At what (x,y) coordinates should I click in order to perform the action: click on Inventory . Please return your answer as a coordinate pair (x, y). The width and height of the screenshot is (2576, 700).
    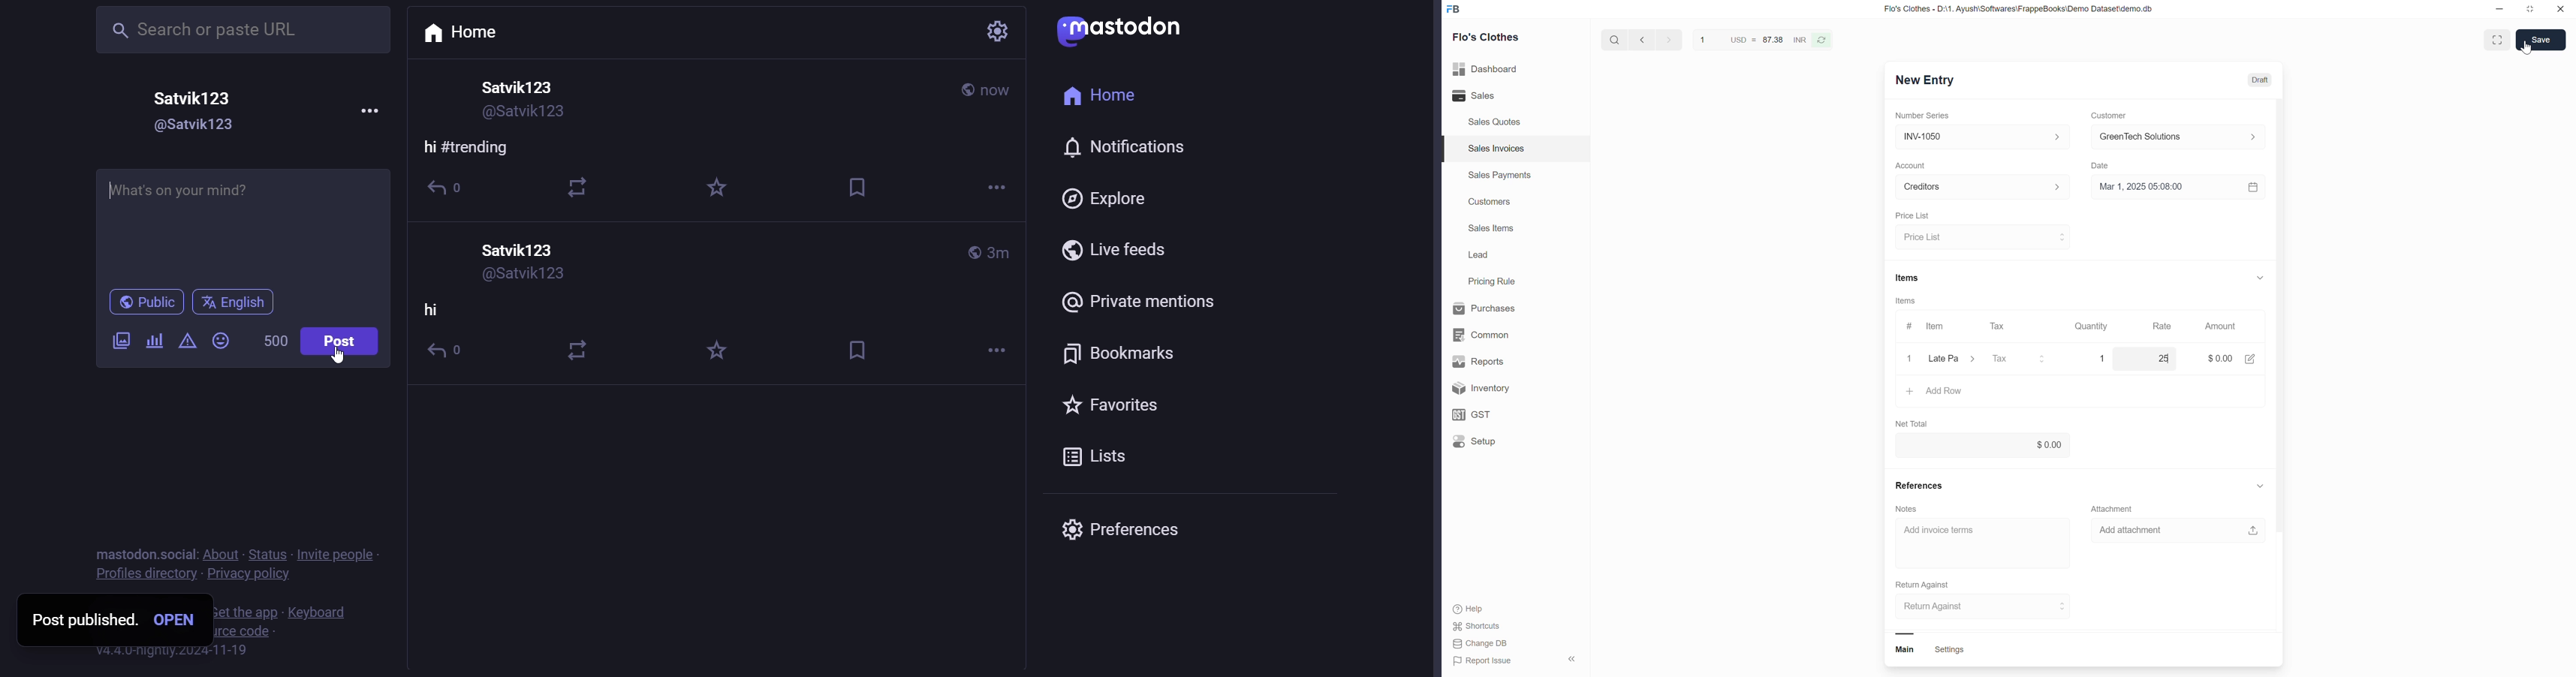
    Looking at the image, I should click on (1510, 388).